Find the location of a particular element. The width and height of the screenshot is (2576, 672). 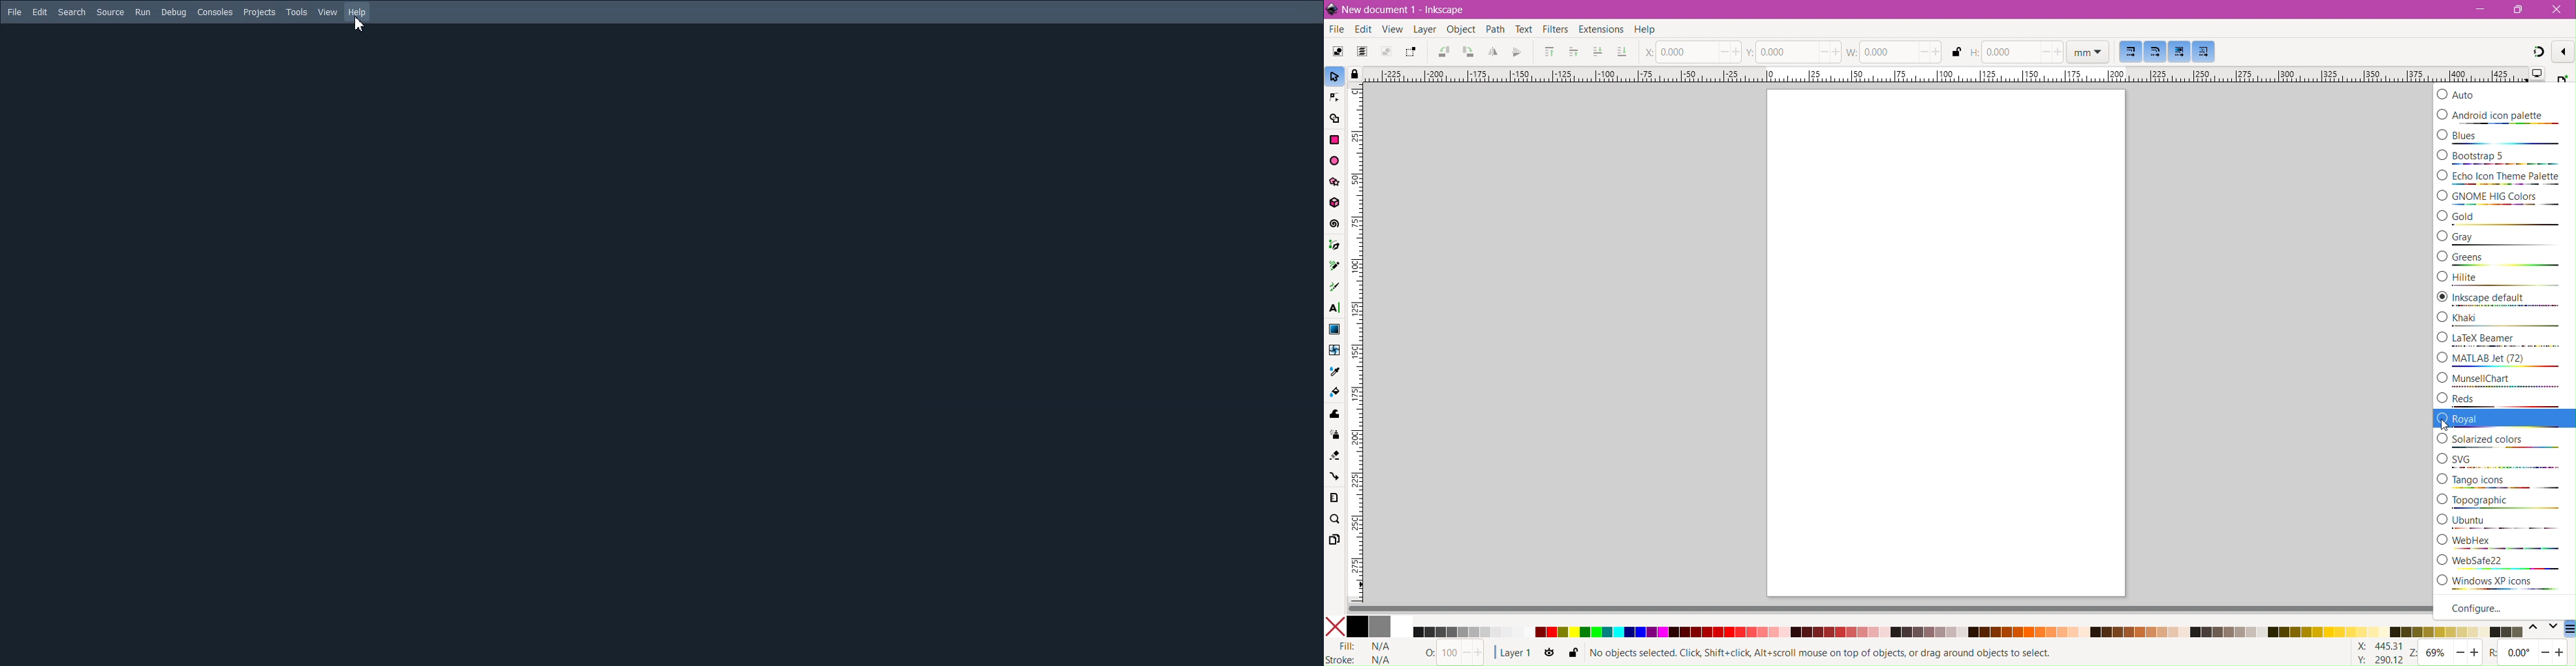

Configure Color Palette is located at coordinates (2568, 630).